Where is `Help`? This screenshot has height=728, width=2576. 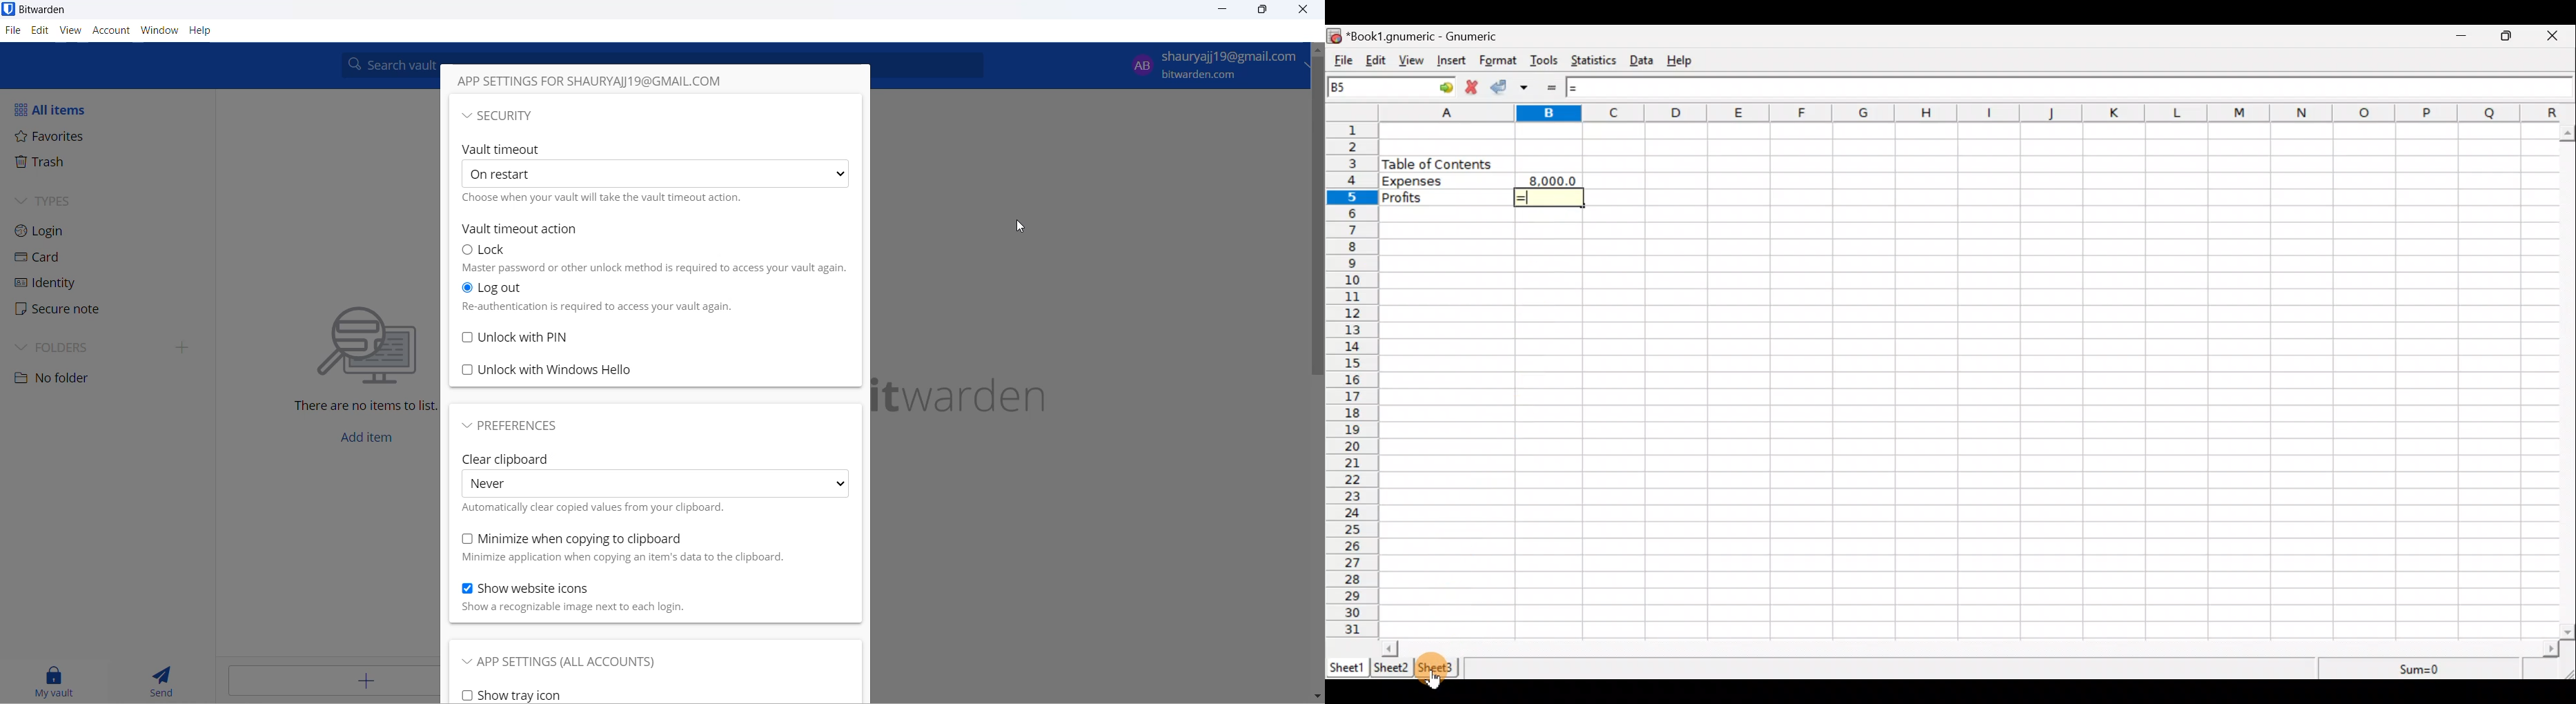 Help is located at coordinates (1686, 61).